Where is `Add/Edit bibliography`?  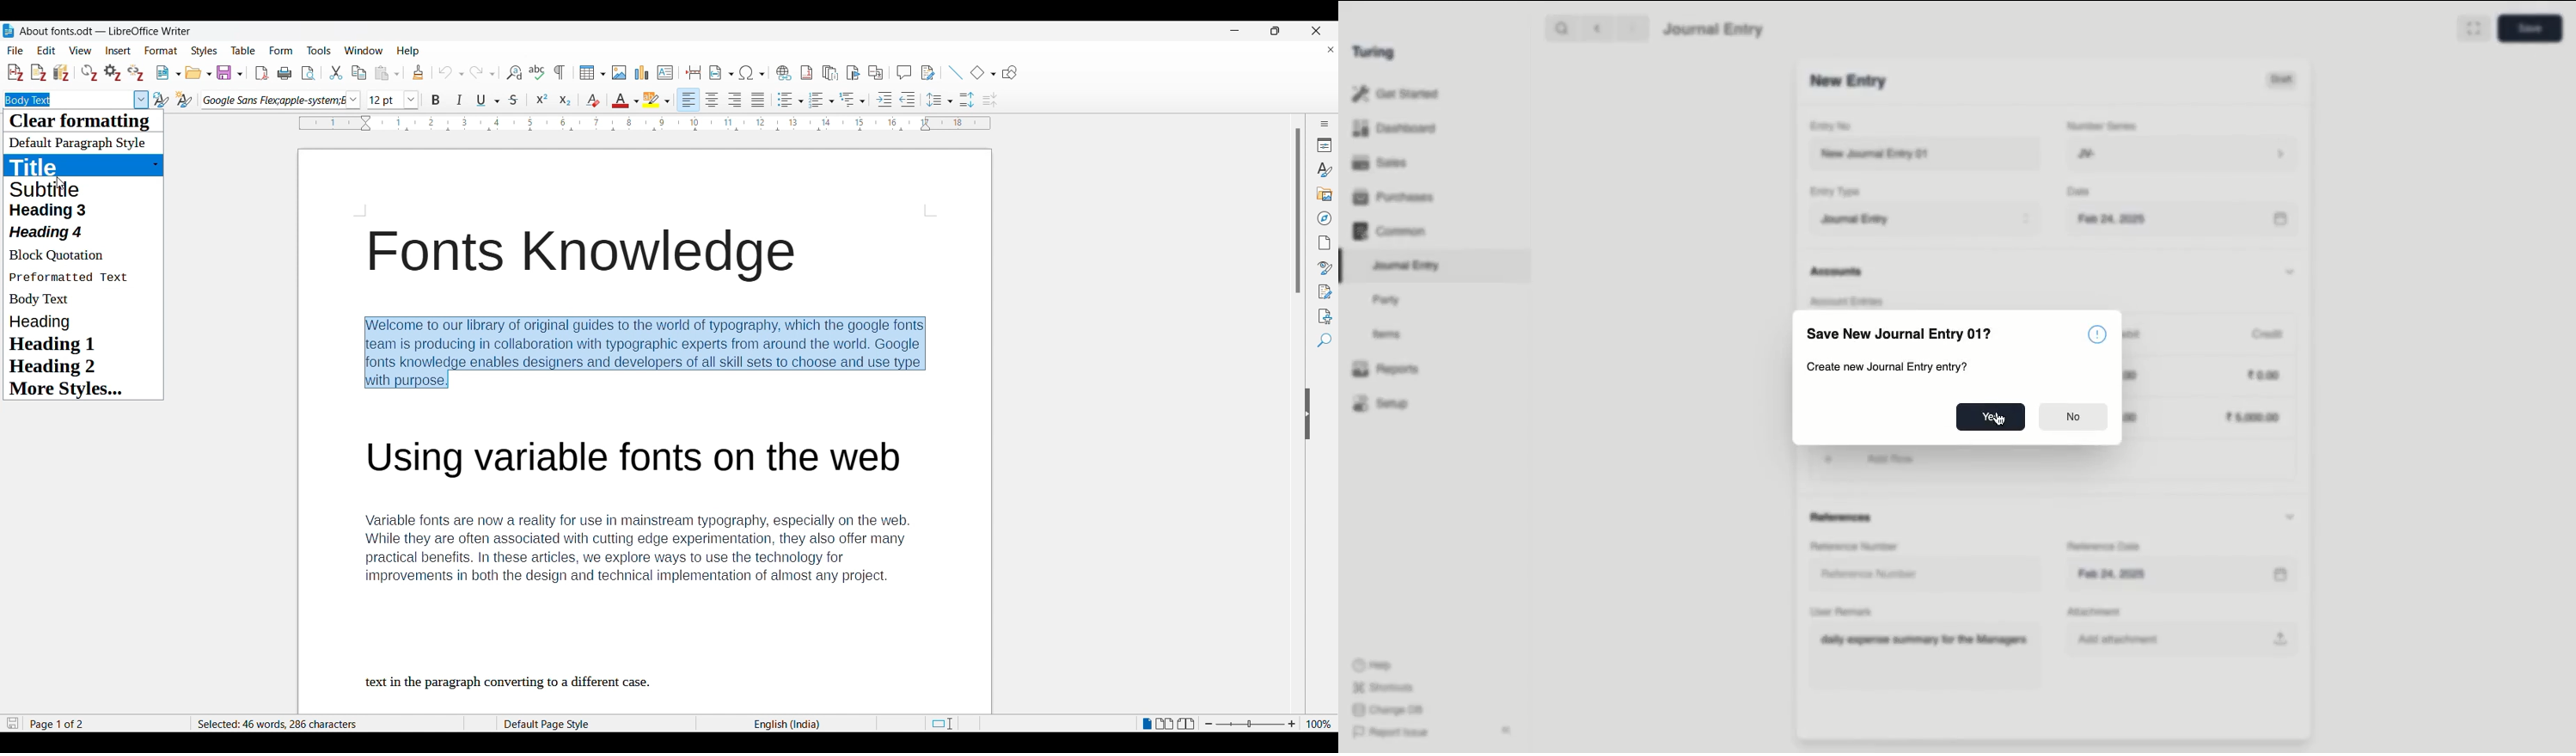 Add/Edit bibliography is located at coordinates (62, 73).